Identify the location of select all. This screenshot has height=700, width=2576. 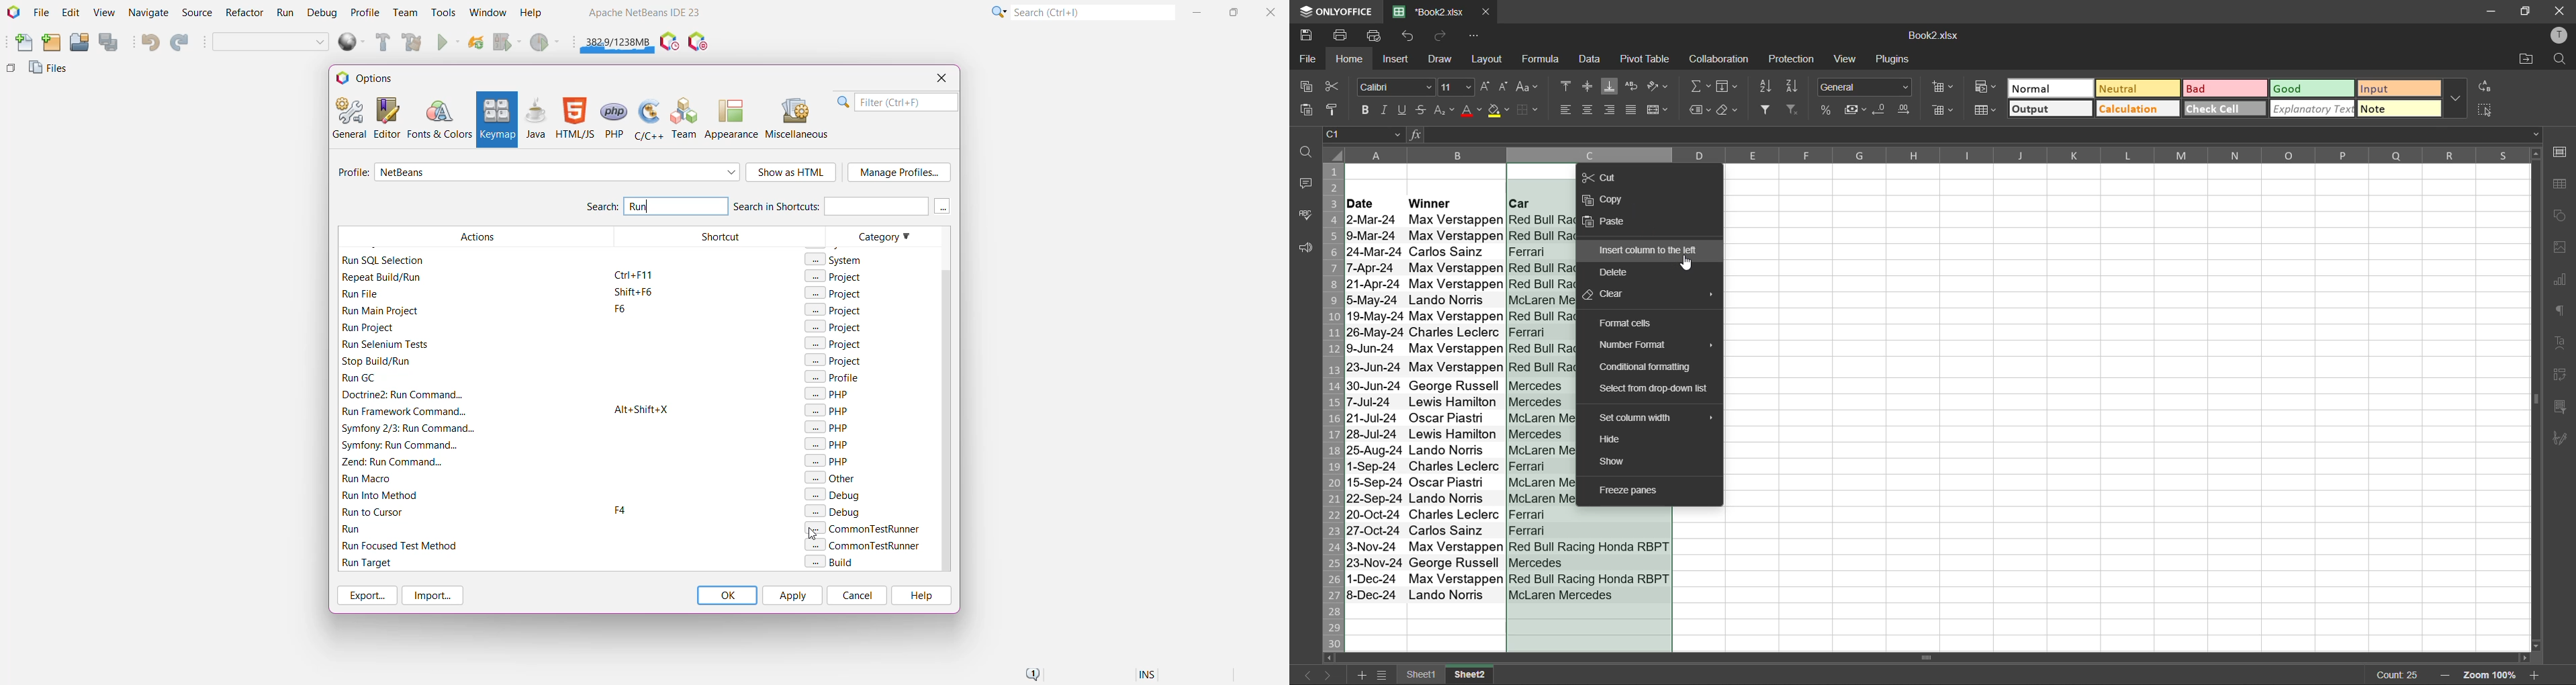
(2486, 111).